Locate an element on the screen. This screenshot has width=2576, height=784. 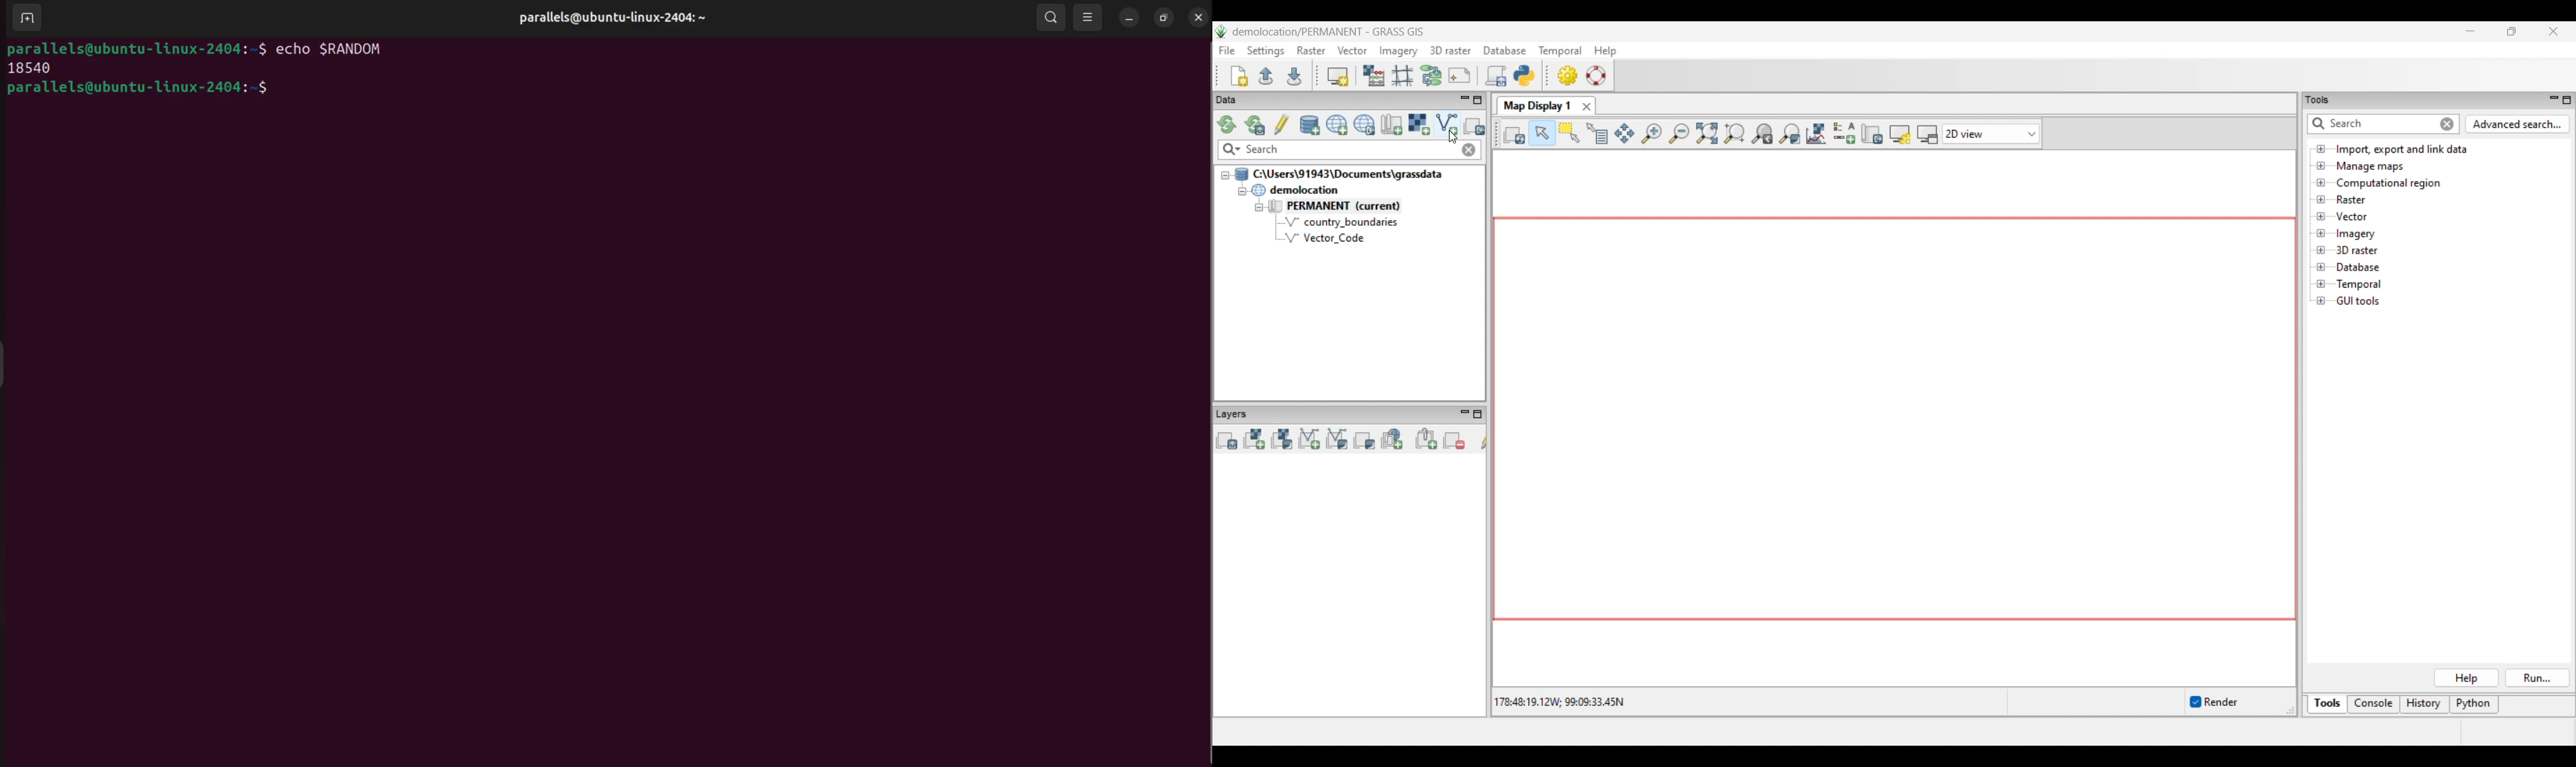
GRASS manual is located at coordinates (1596, 75).